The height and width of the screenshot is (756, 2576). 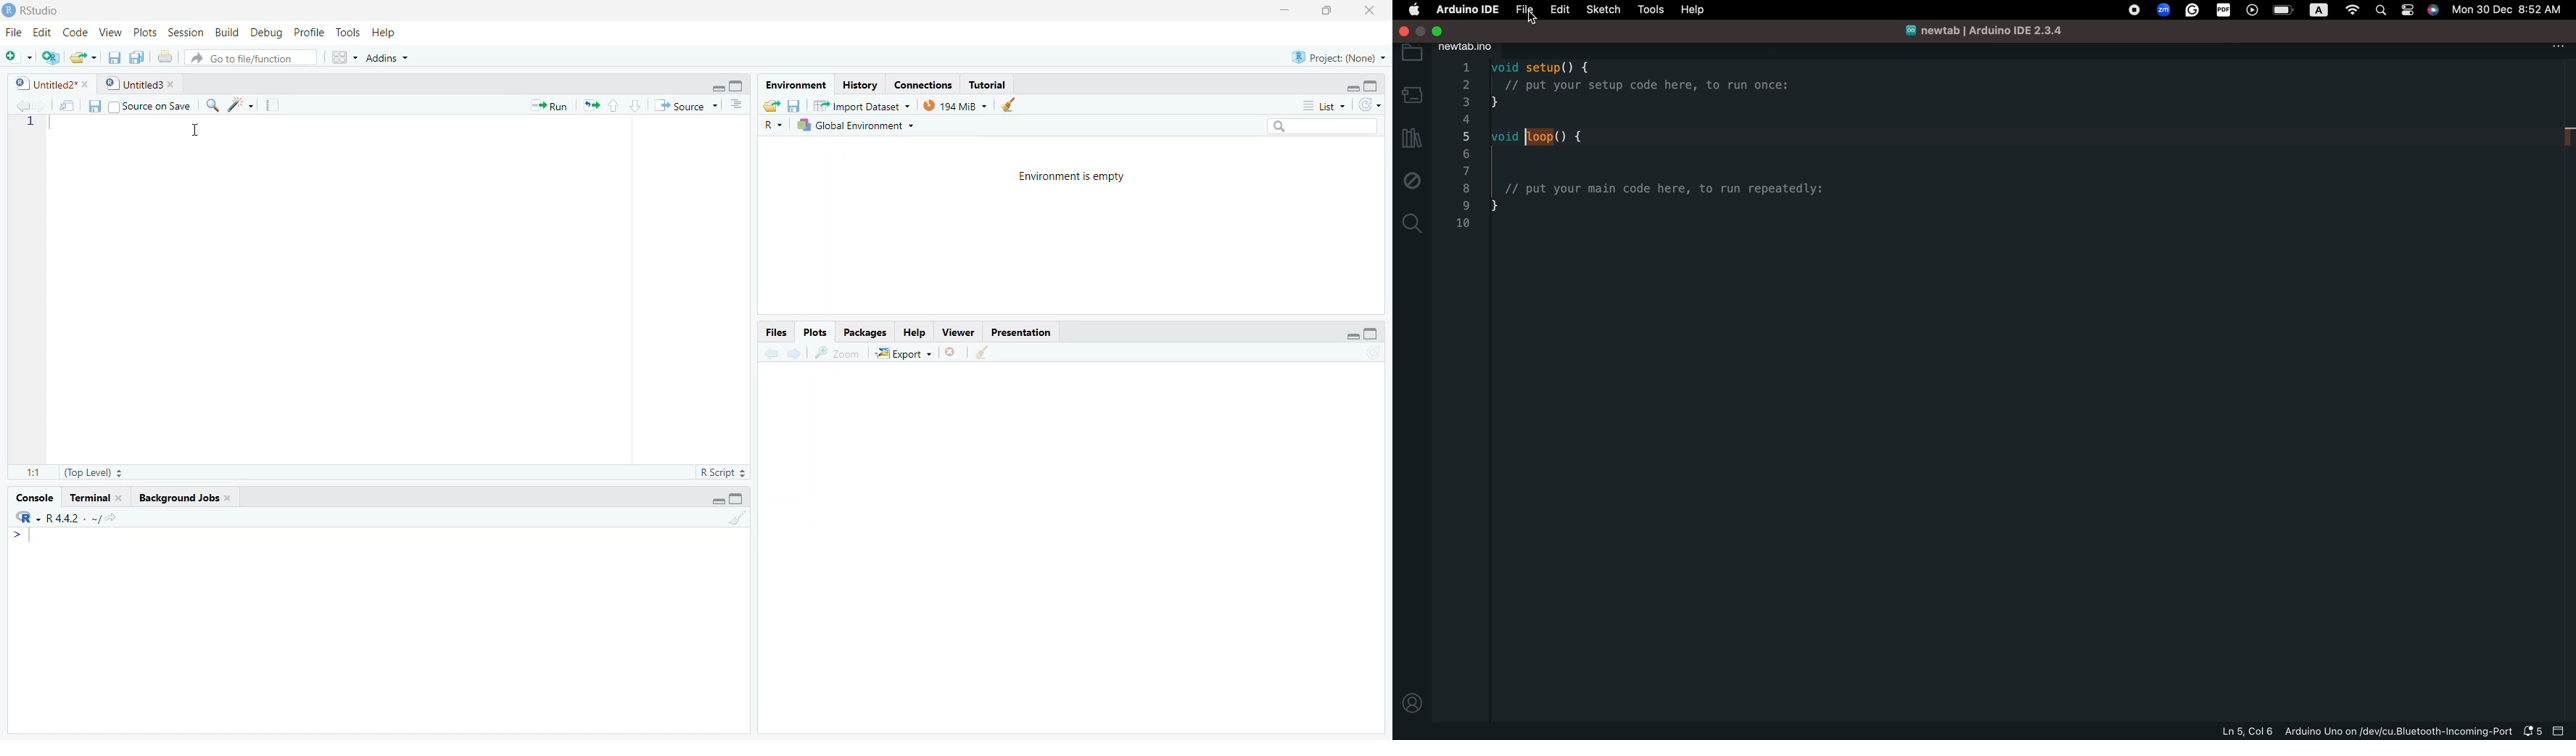 I want to click on code tools, so click(x=242, y=104).